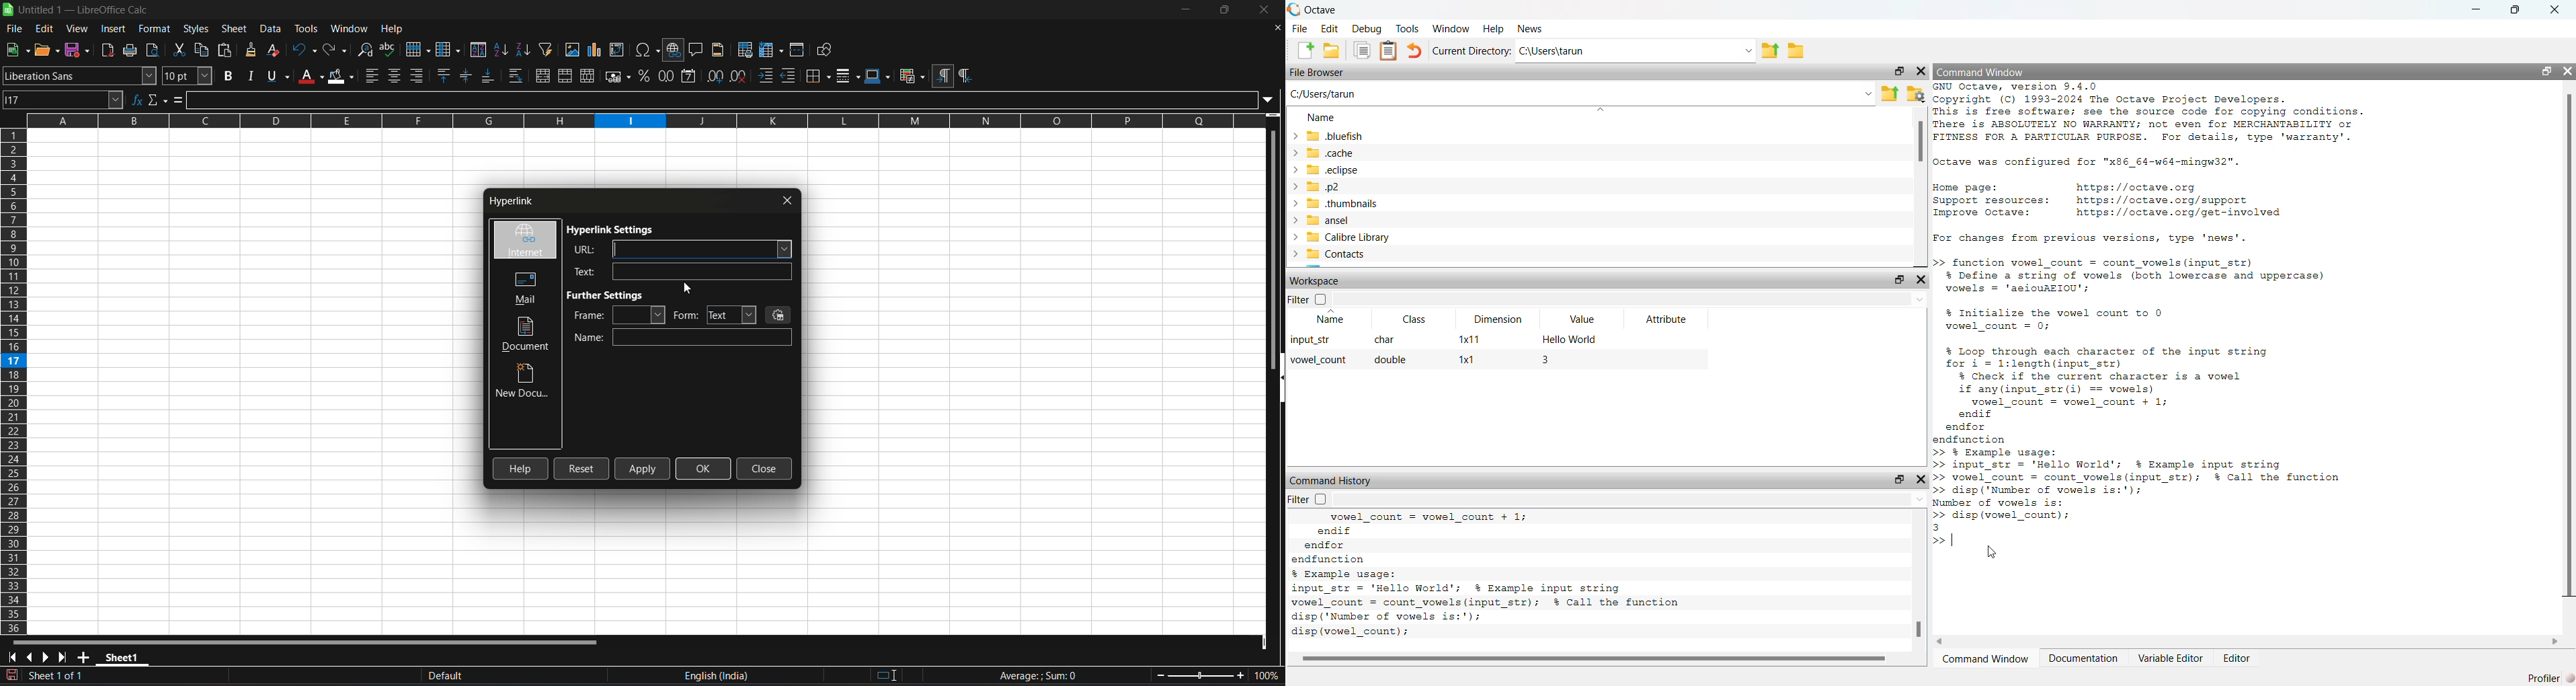 The width and height of the screenshot is (2576, 700). Describe the element at coordinates (78, 28) in the screenshot. I see `view` at that location.